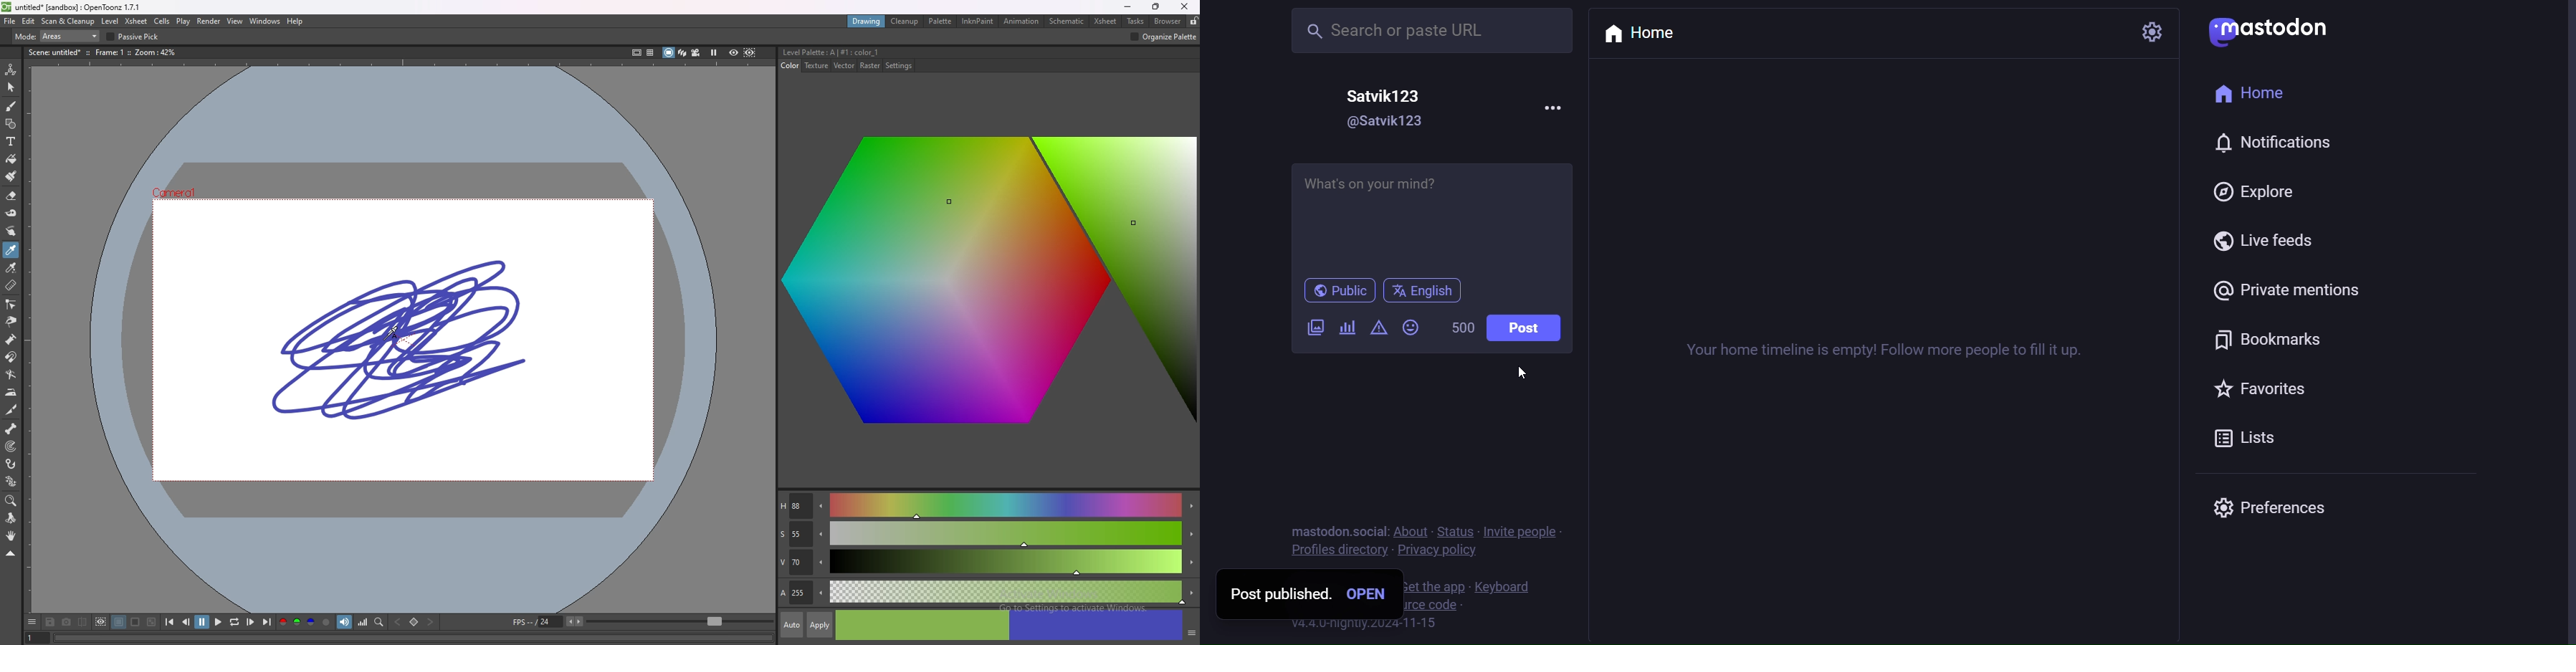 This screenshot has height=672, width=2576. I want to click on saturation, so click(988, 534).